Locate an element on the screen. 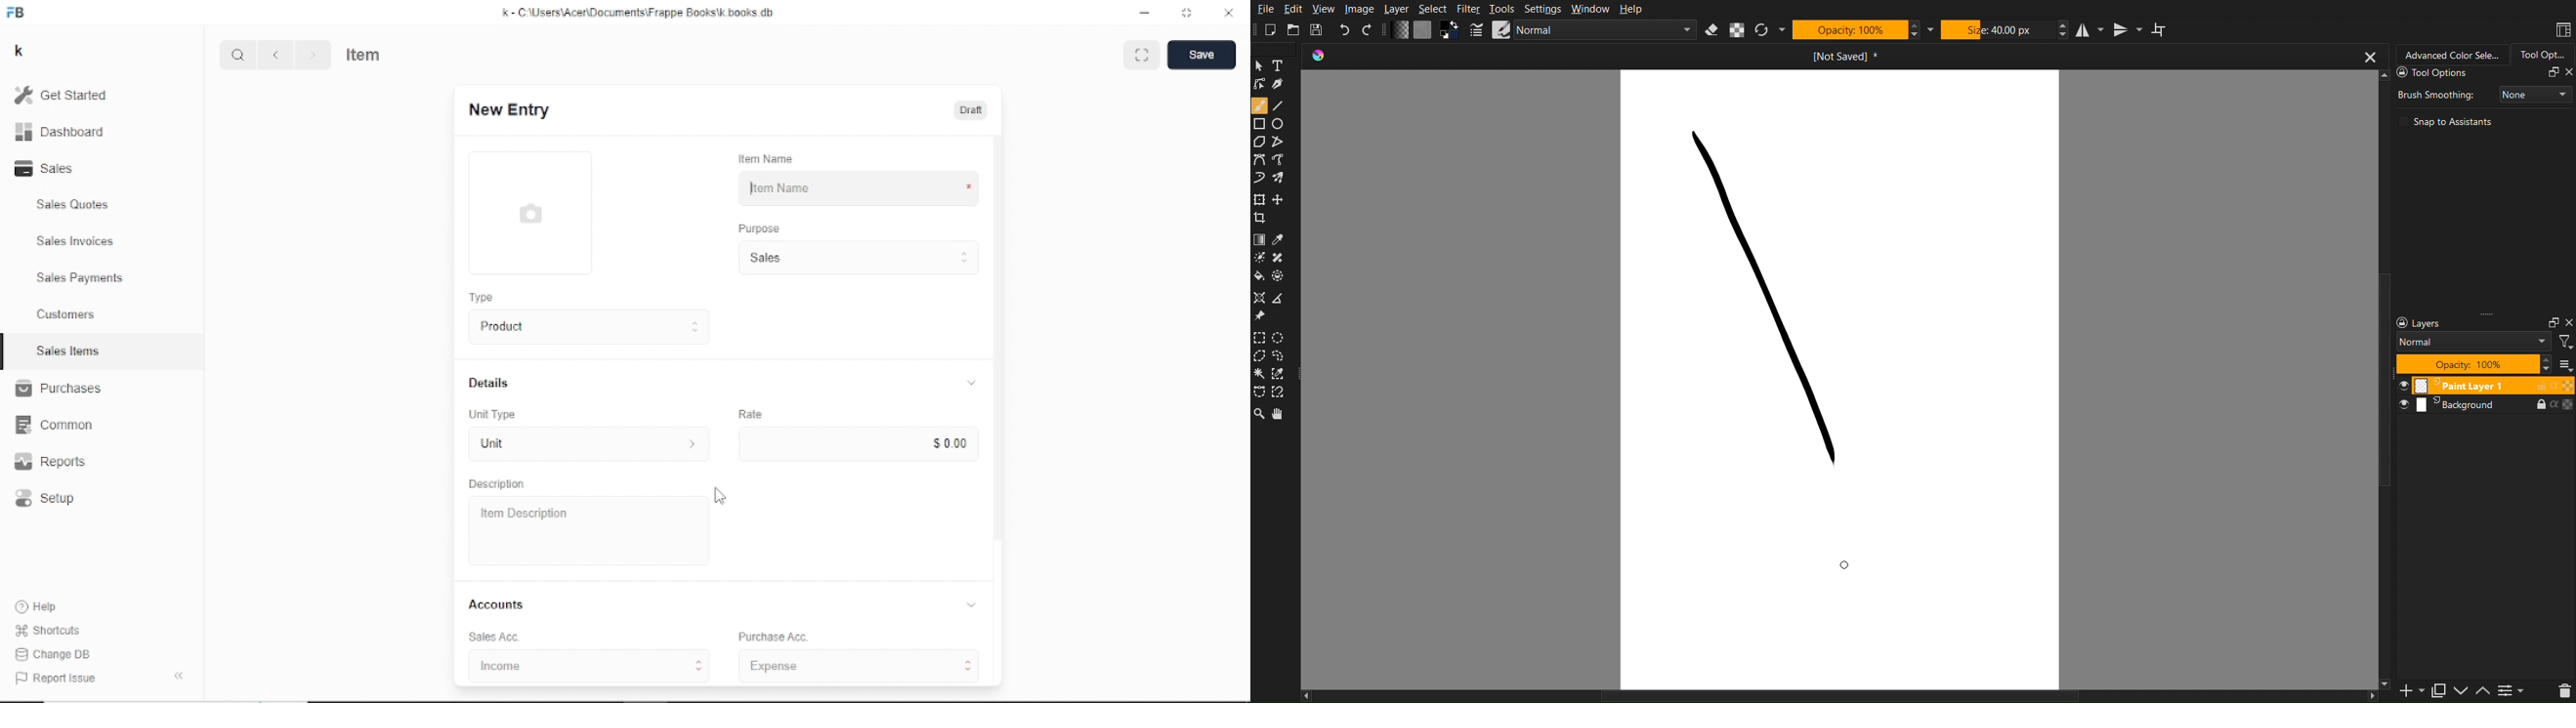 Image resolution: width=2576 pixels, height=728 pixels. Sales Acc. is located at coordinates (490, 638).